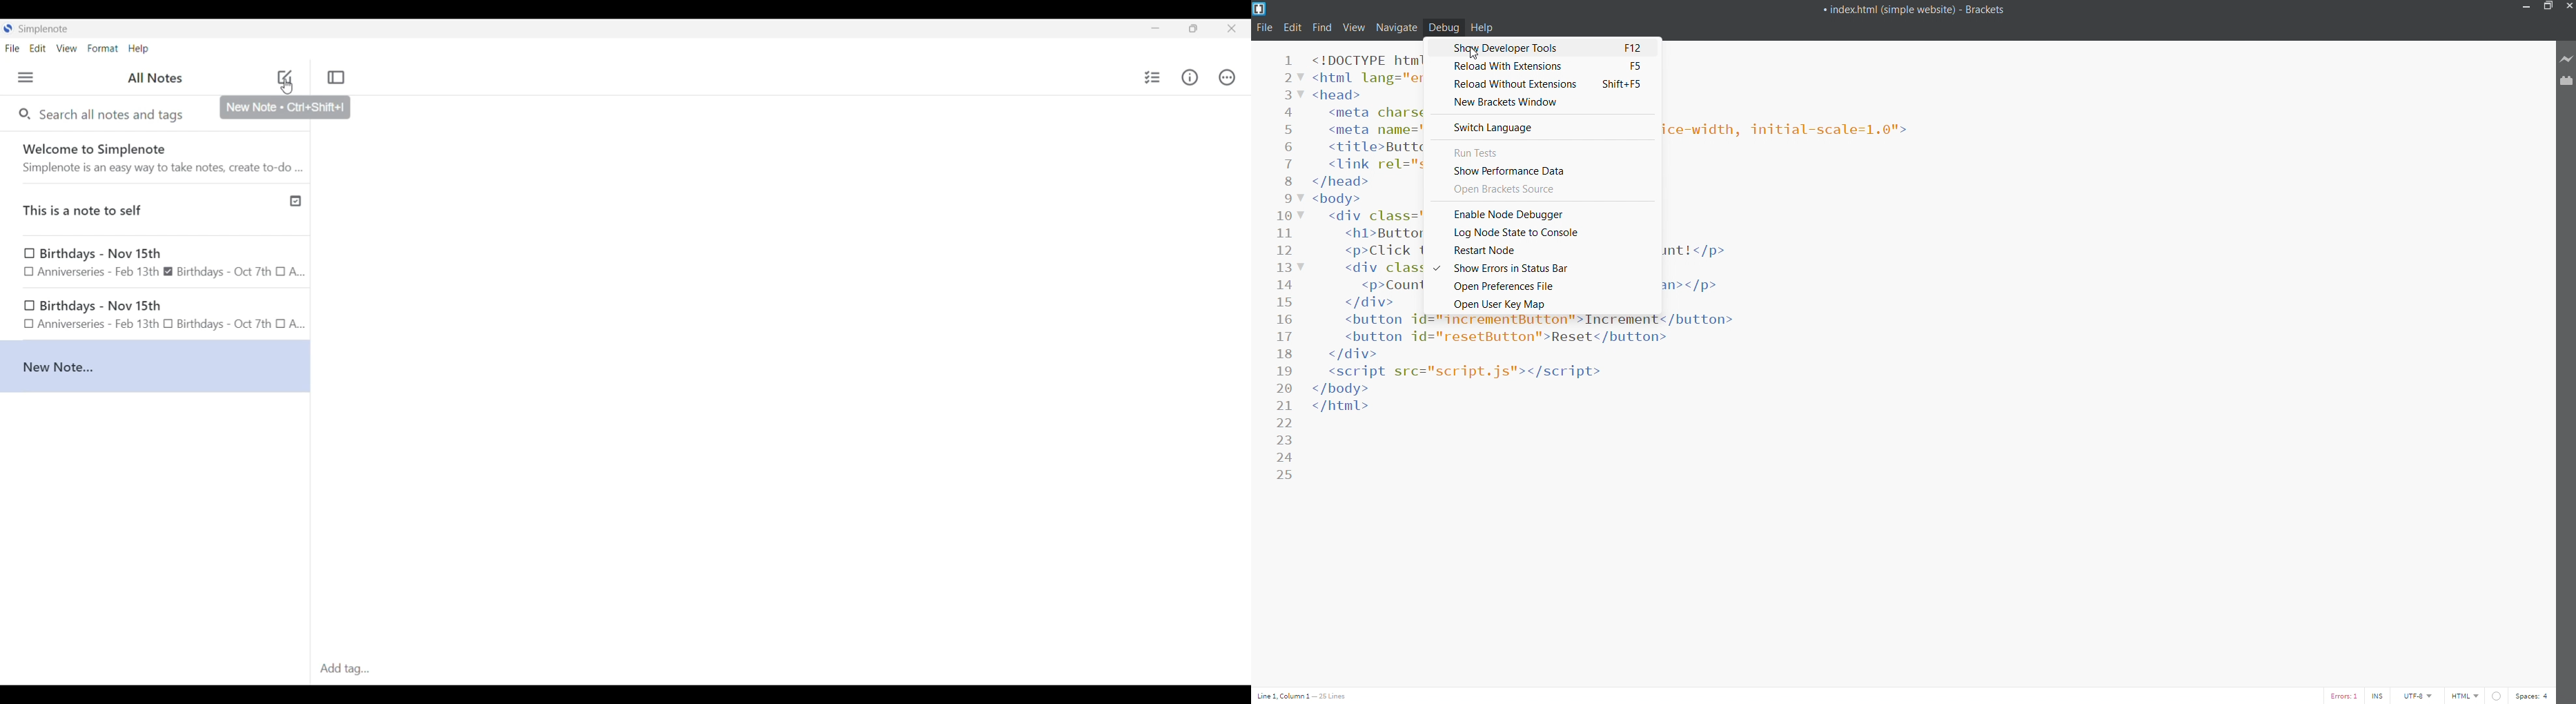 This screenshot has height=728, width=2576. I want to click on encoding, so click(2421, 696).